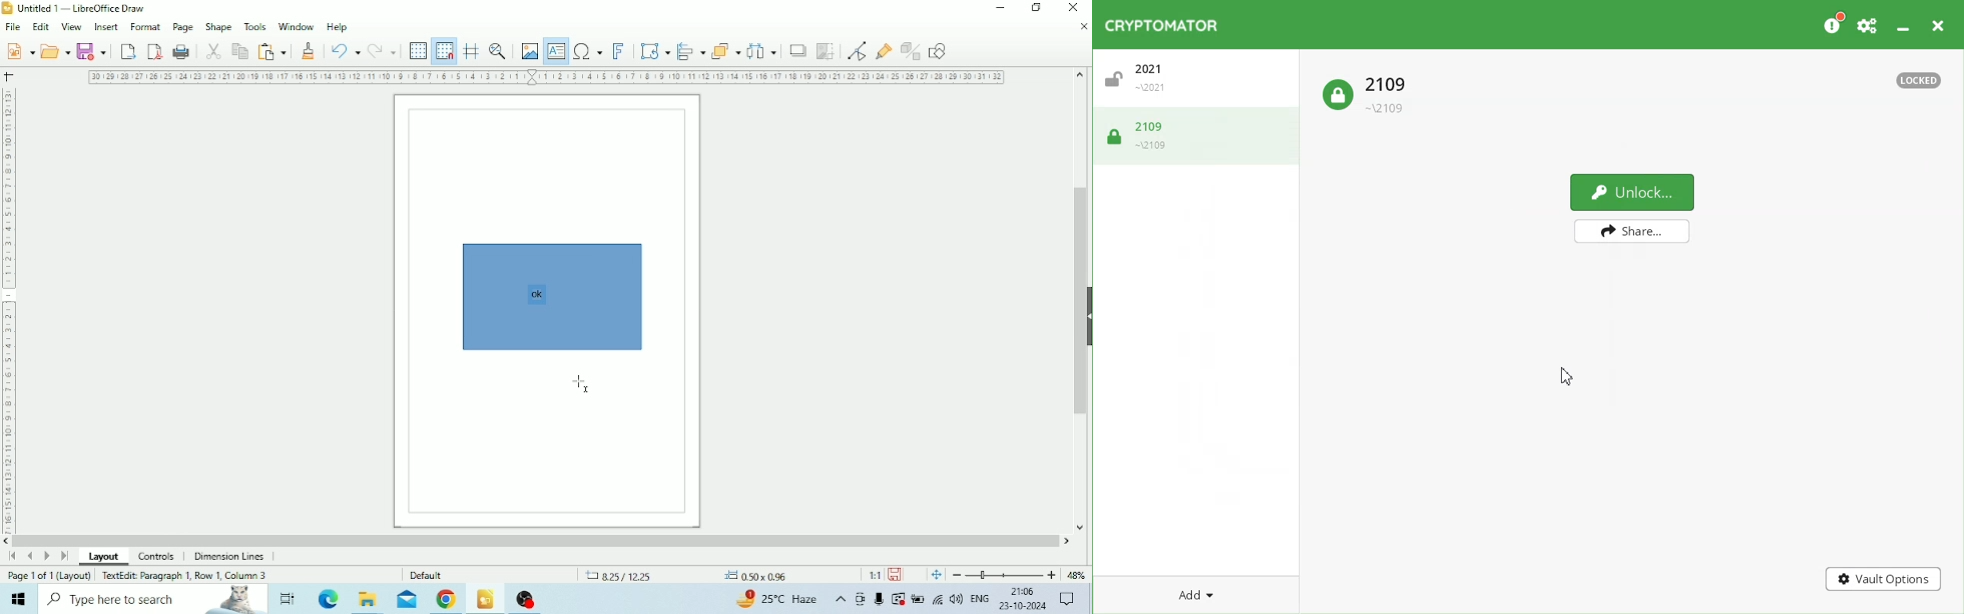  What do you see at coordinates (85, 8) in the screenshot?
I see `File name` at bounding box center [85, 8].